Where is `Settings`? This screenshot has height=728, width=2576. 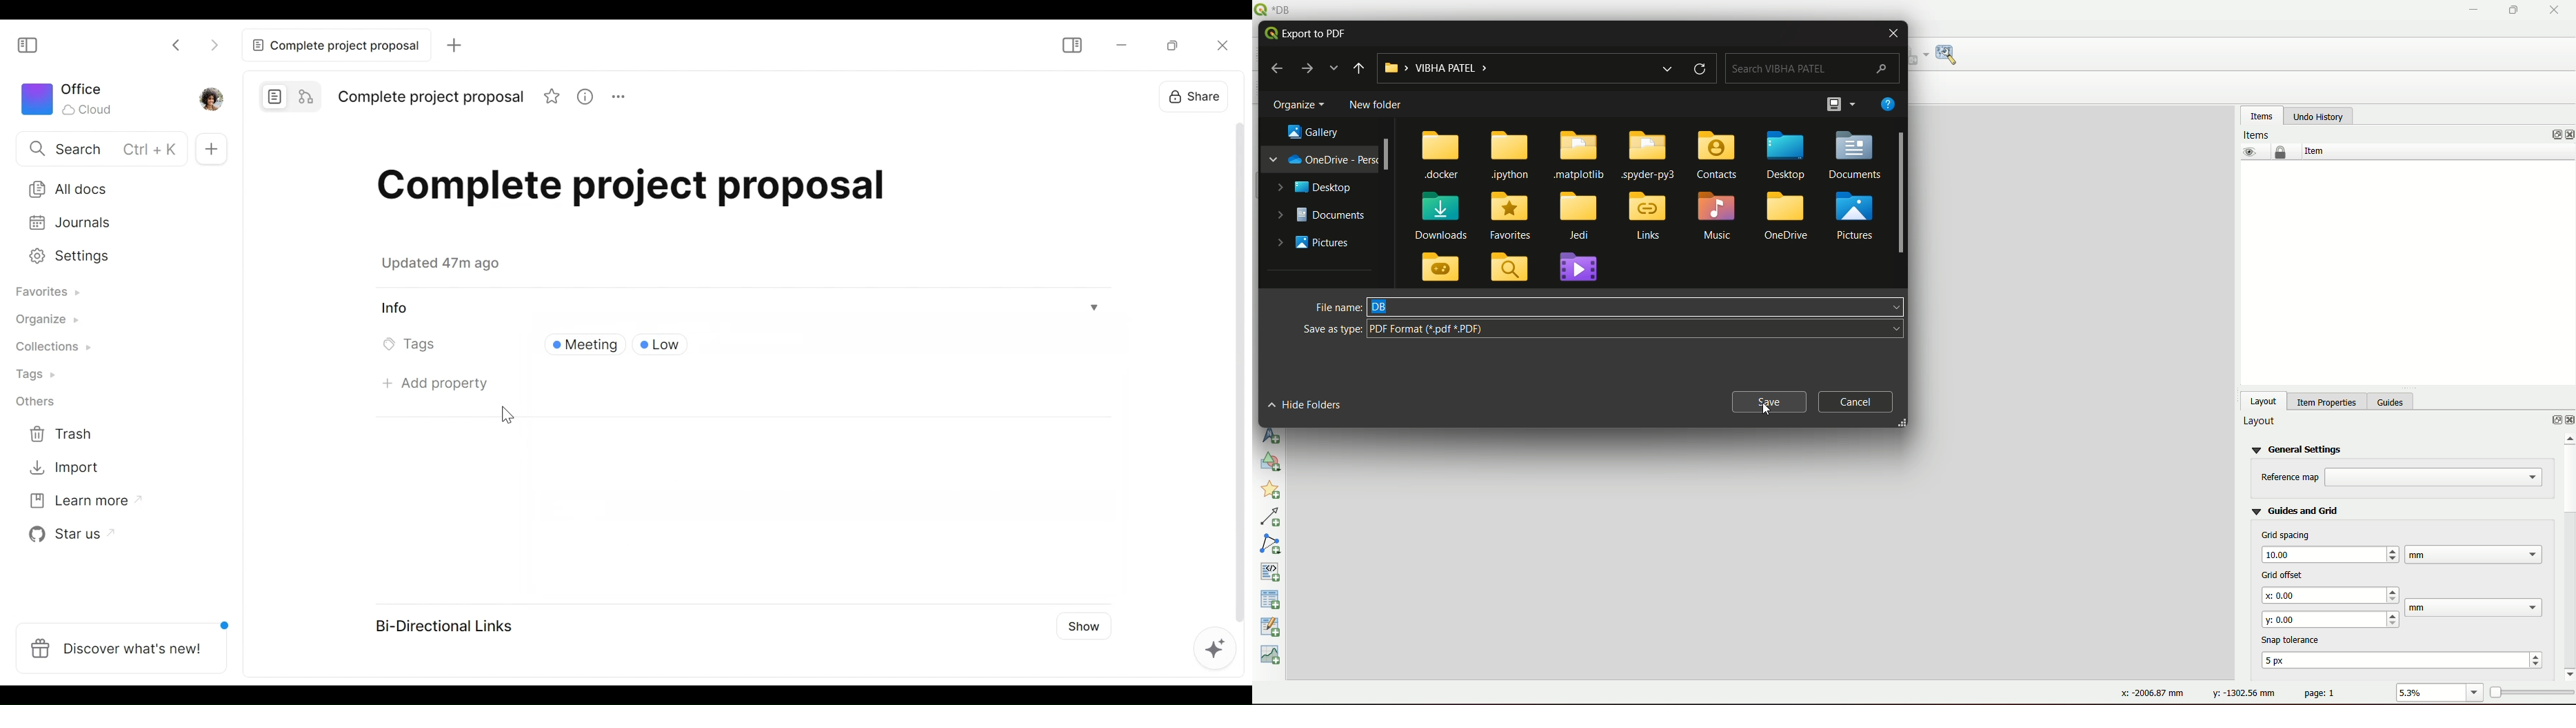 Settings is located at coordinates (109, 257).